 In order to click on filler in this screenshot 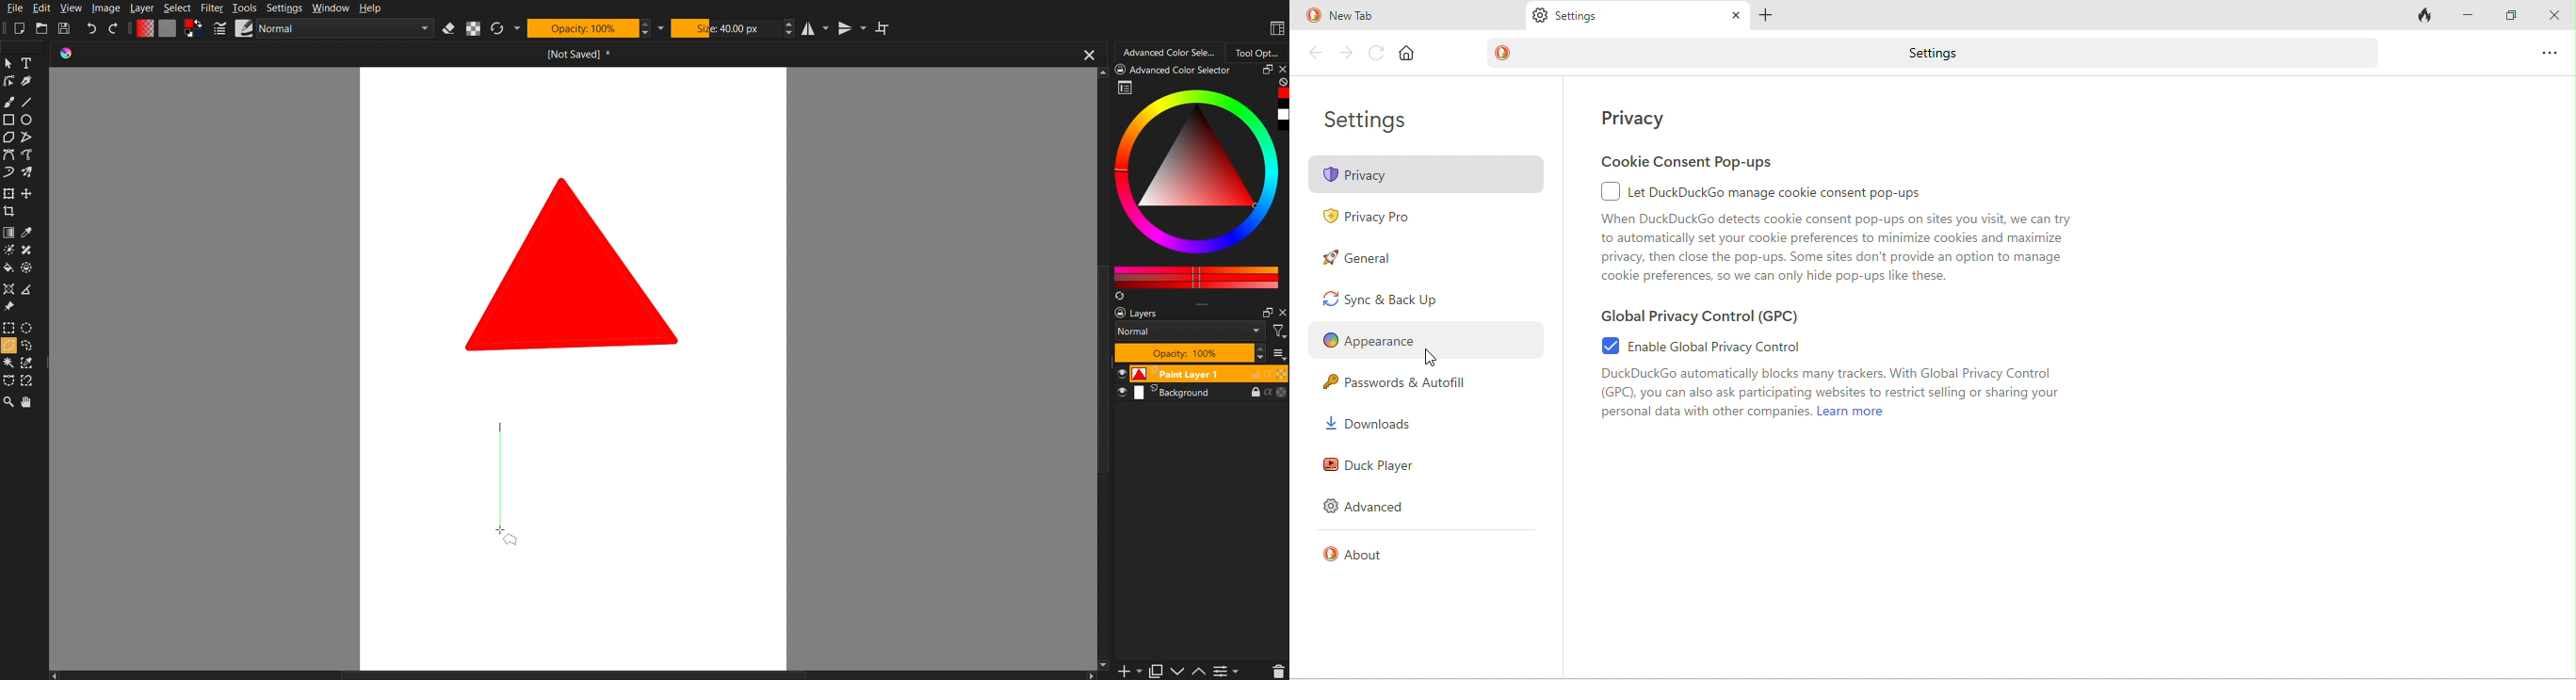, I will do `click(8, 269)`.